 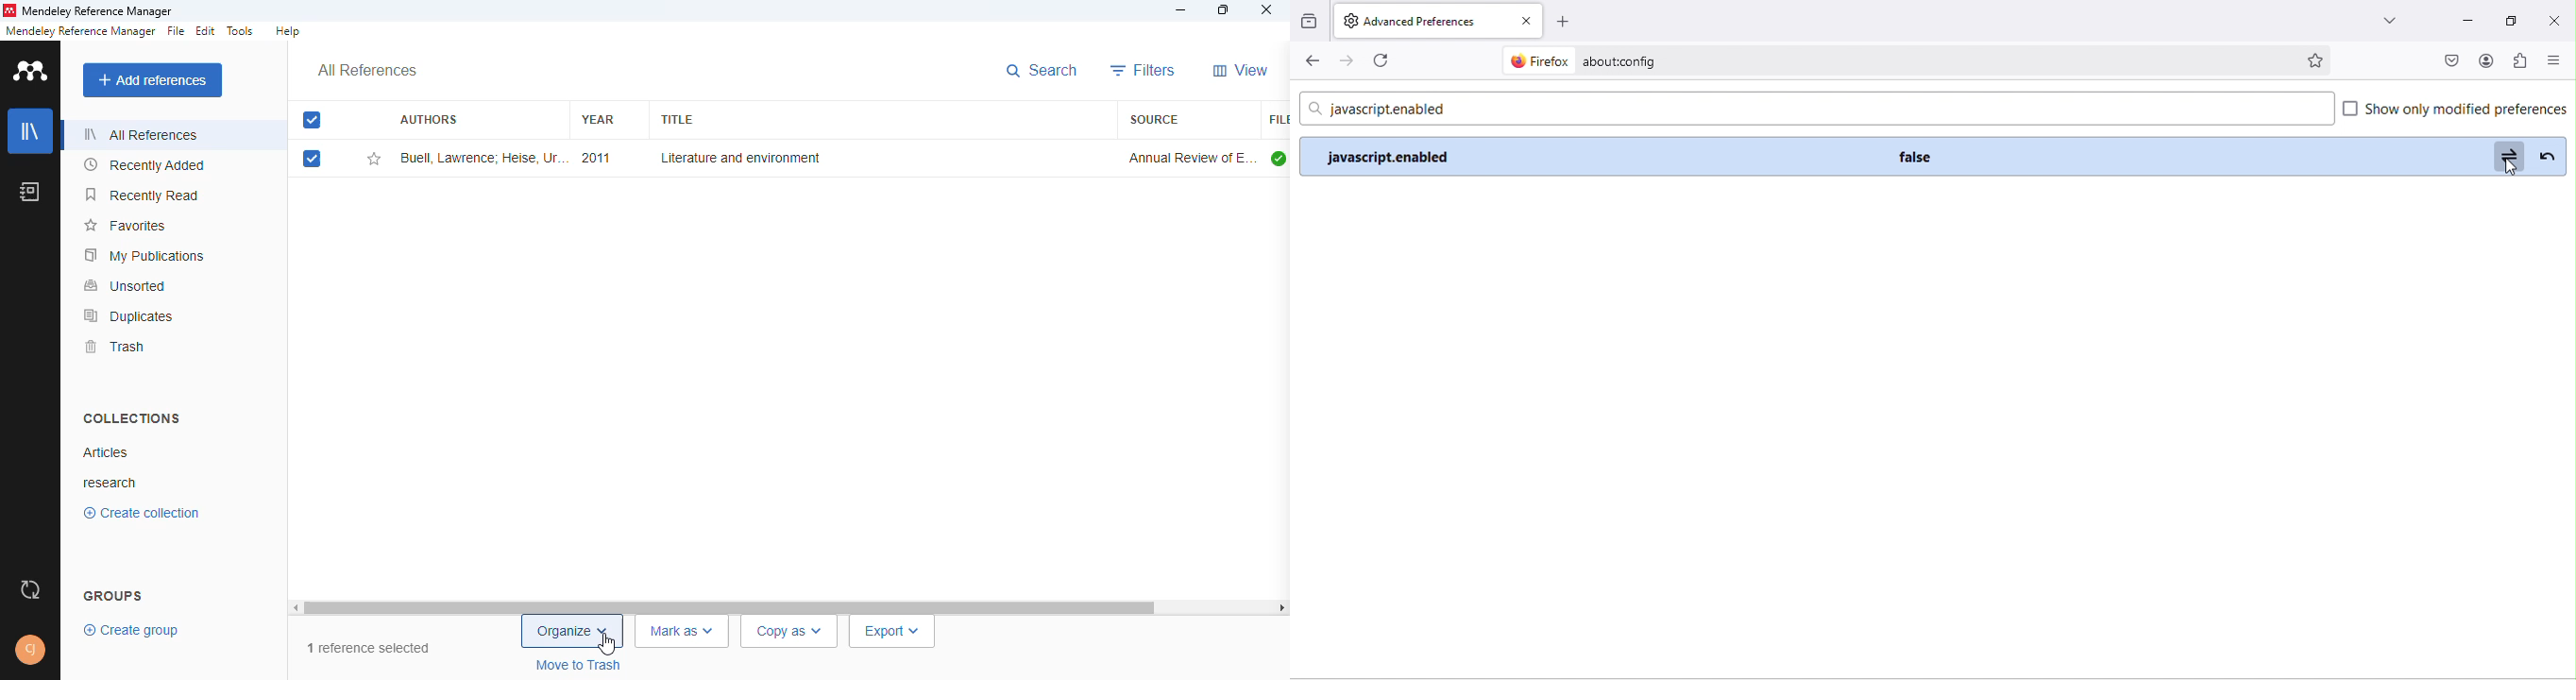 I want to click on groups, so click(x=113, y=593).